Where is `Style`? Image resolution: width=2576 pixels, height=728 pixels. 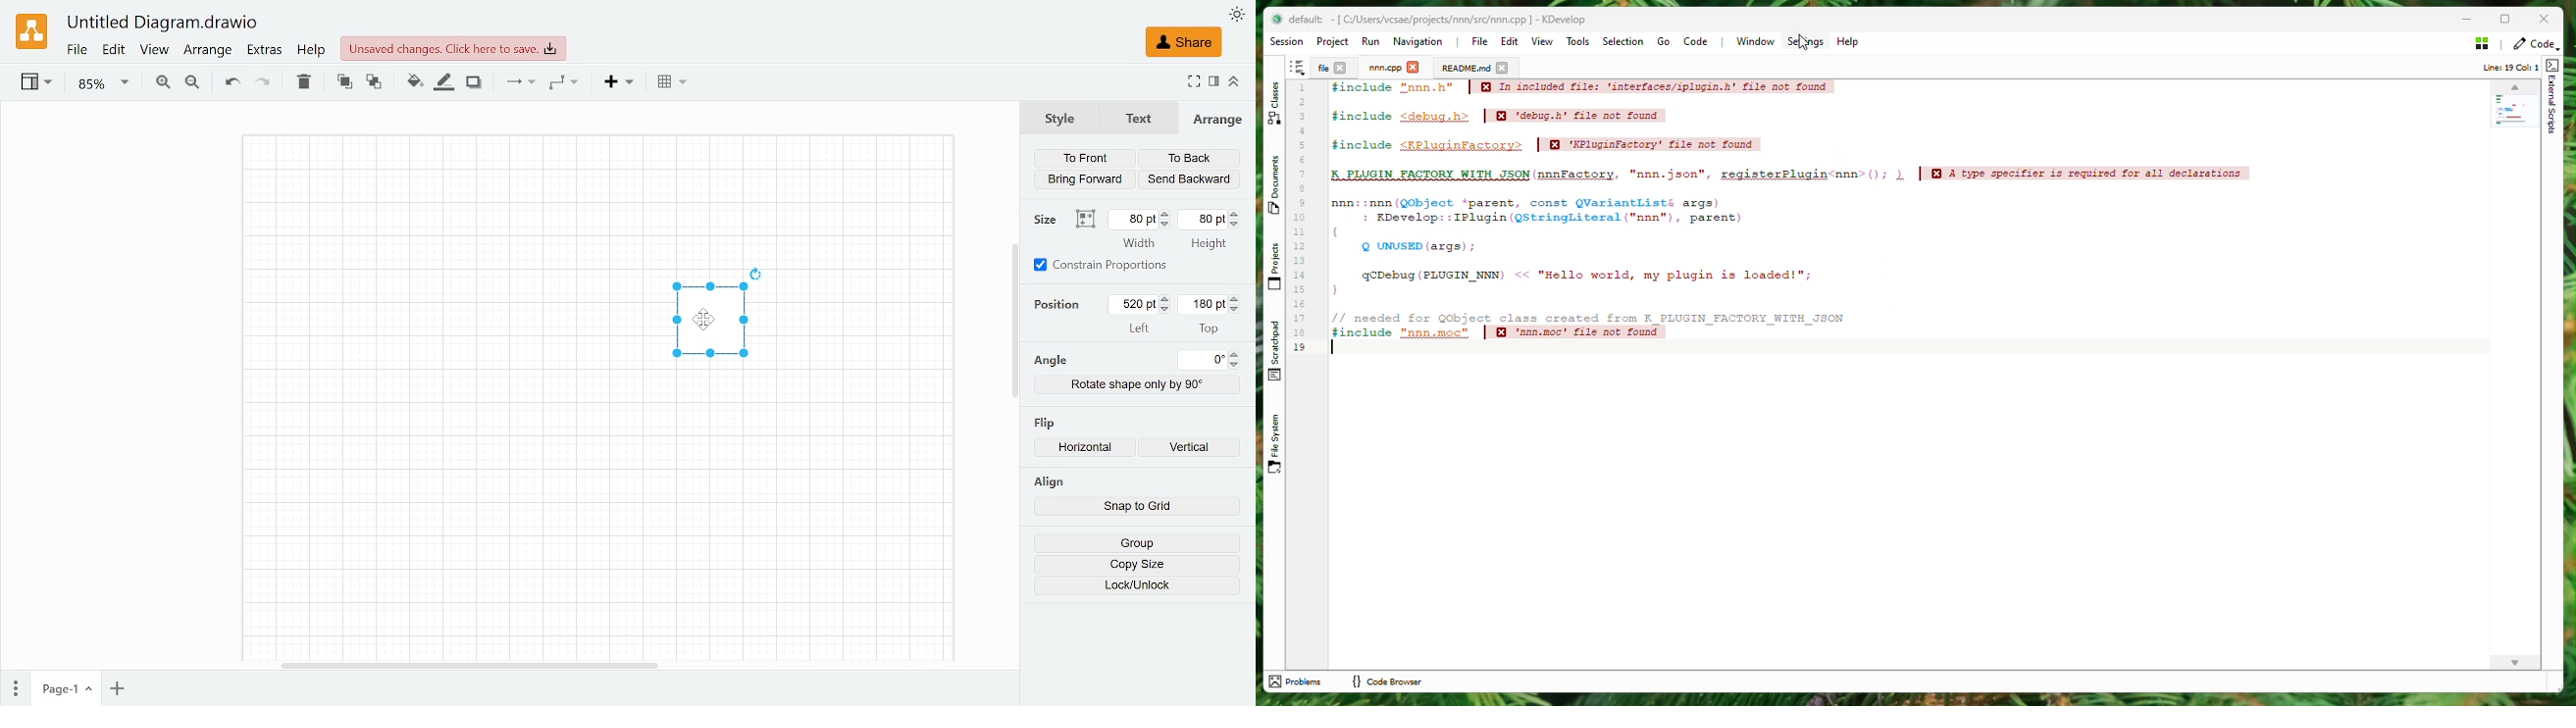 Style is located at coordinates (1059, 117).